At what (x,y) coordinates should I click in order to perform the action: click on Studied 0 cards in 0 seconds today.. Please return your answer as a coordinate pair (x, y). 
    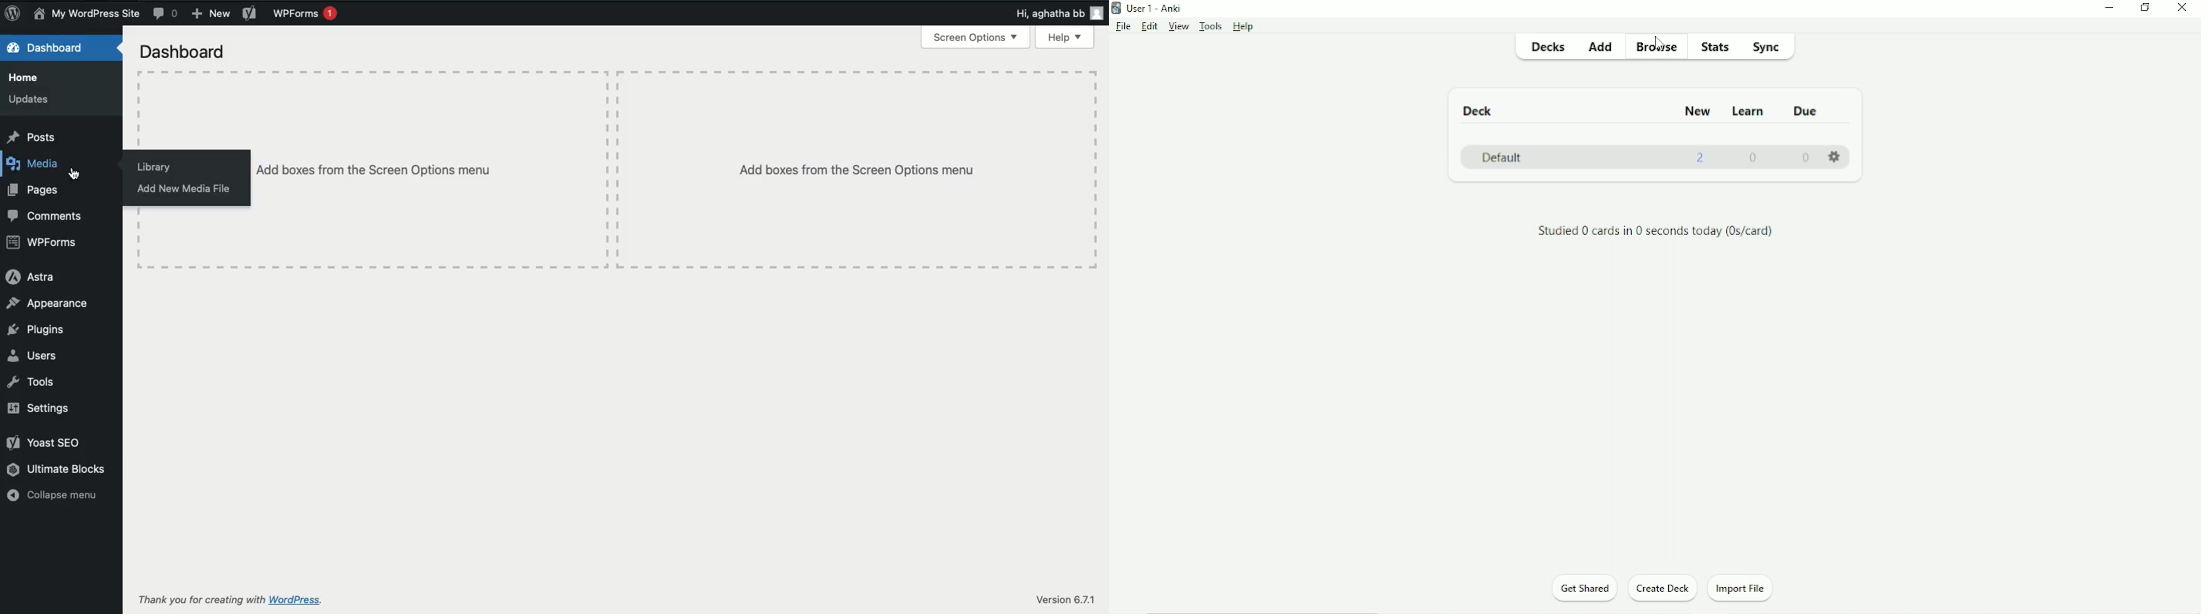
    Looking at the image, I should click on (1658, 230).